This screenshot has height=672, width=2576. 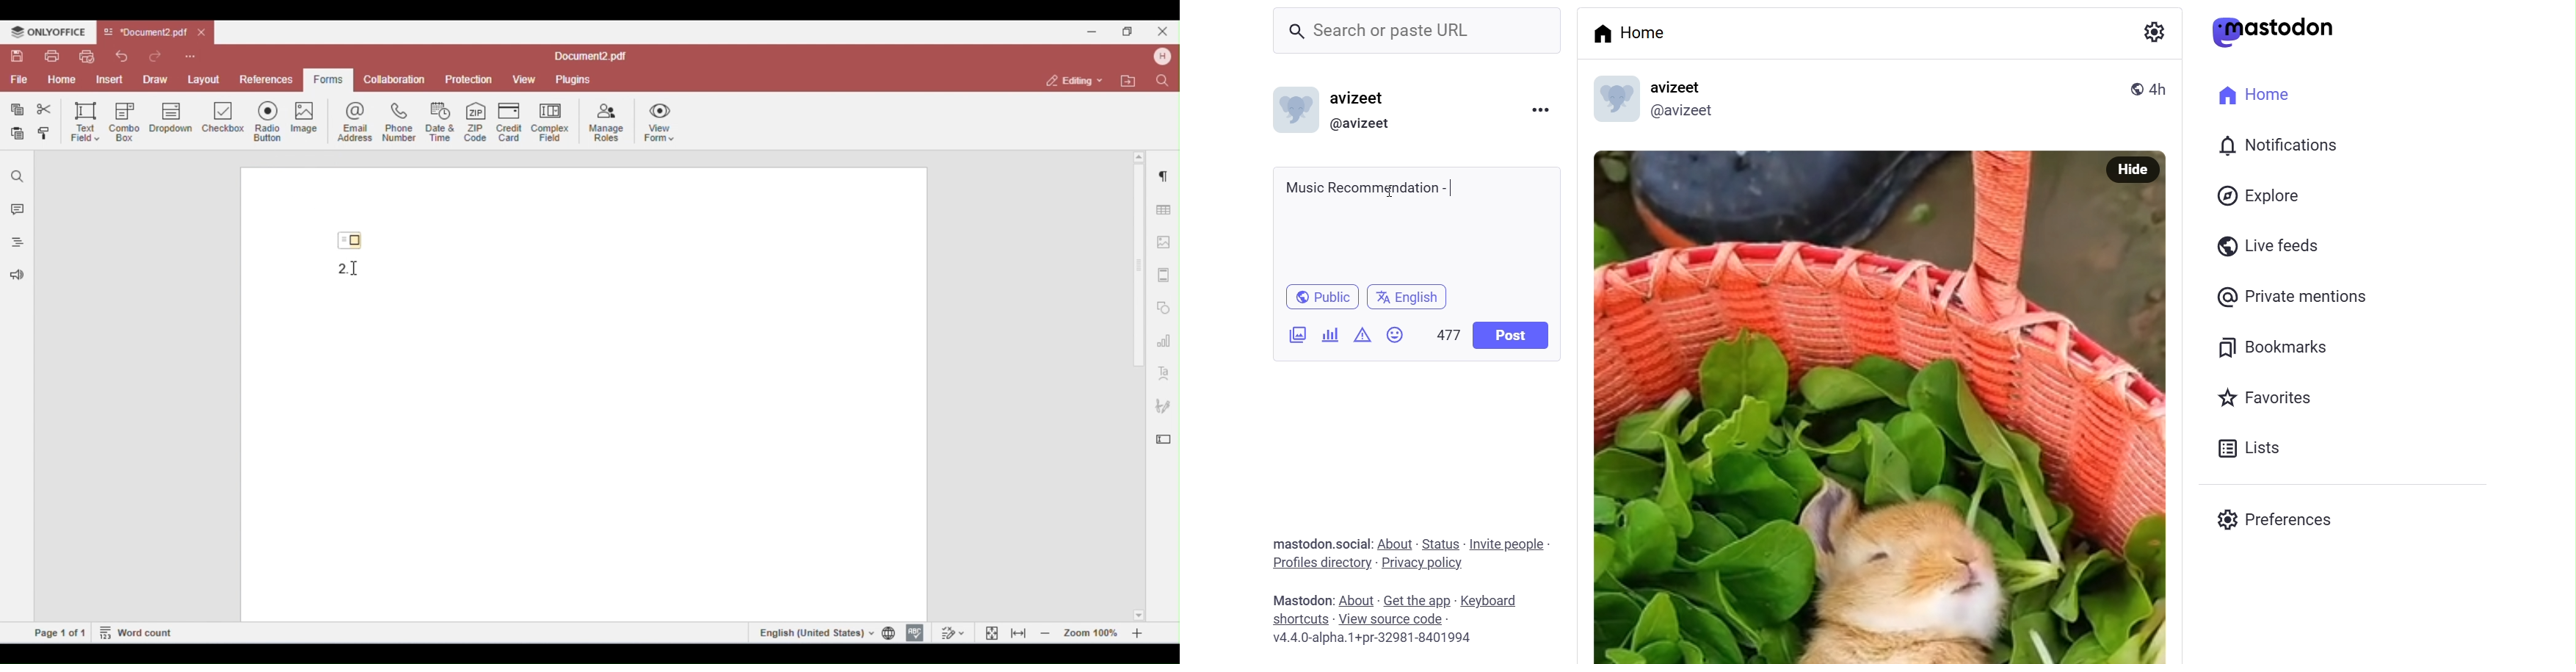 What do you see at coordinates (2248, 447) in the screenshot?
I see `Lists` at bounding box center [2248, 447].